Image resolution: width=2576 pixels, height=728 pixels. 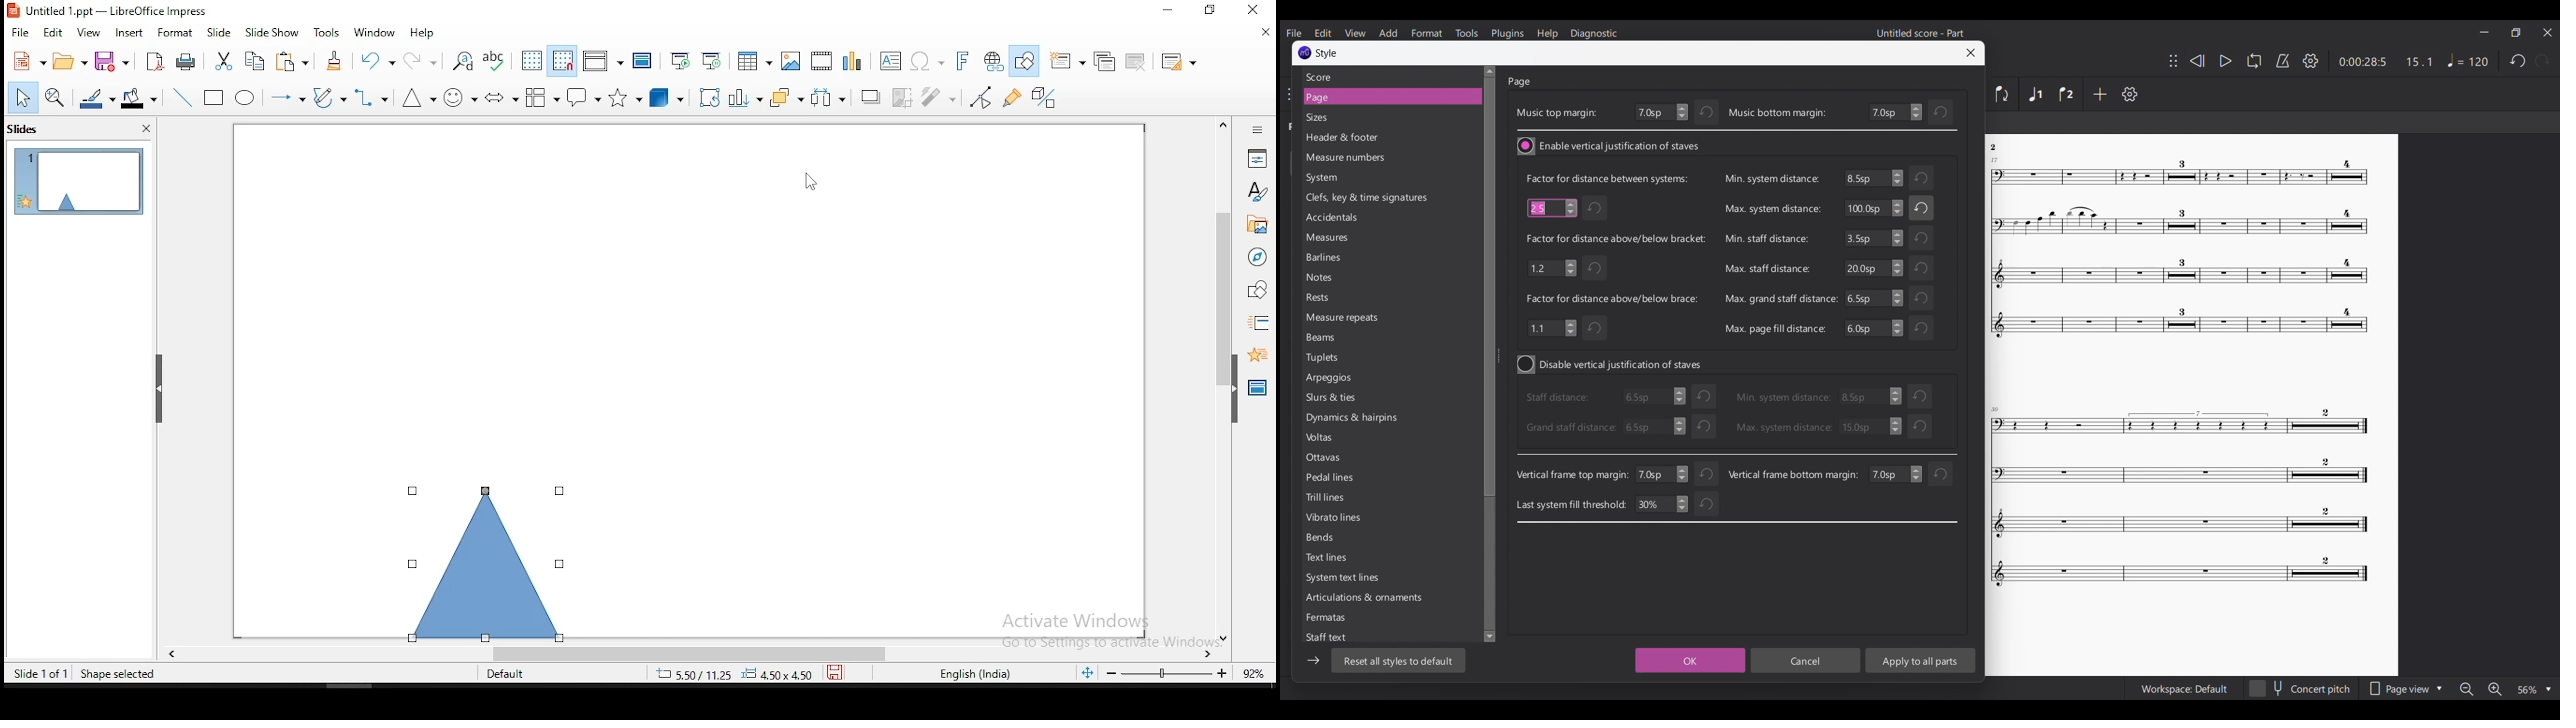 I want to click on Measure repeats, so click(x=1345, y=317).